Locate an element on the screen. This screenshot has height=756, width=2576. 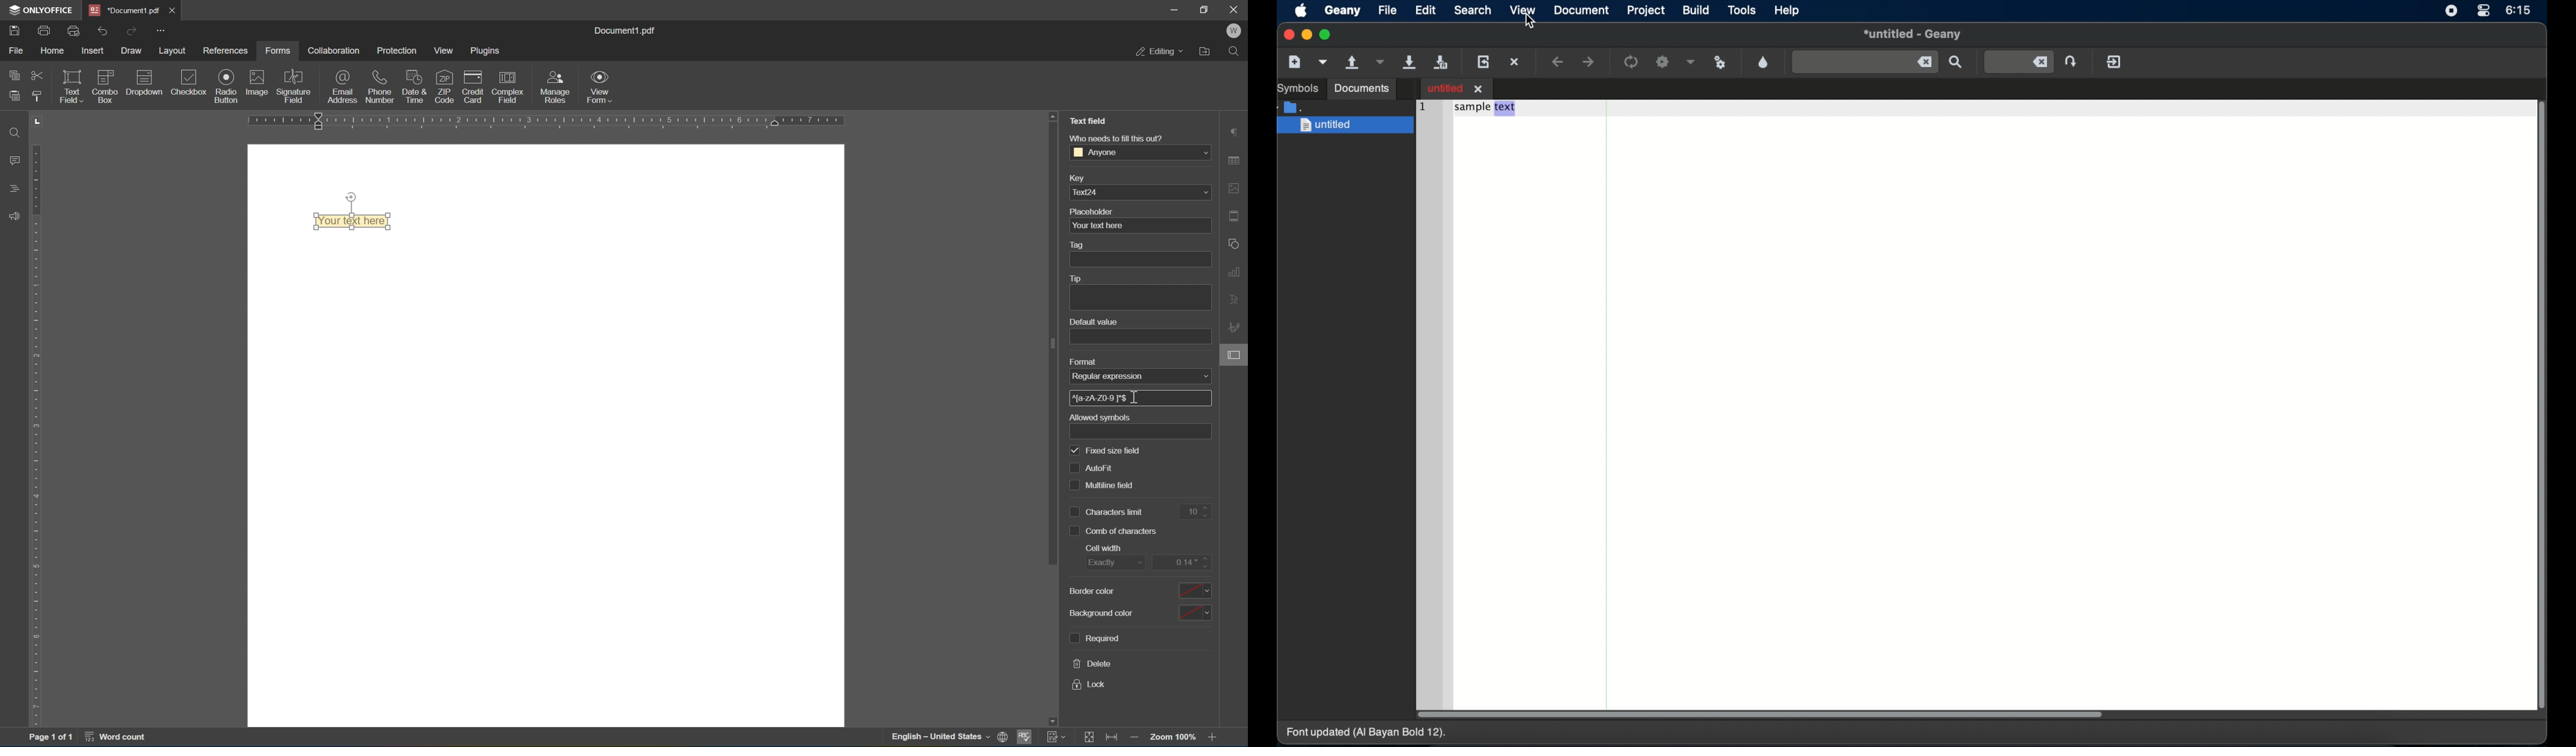
open a color chooser dialogue is located at coordinates (1763, 62).